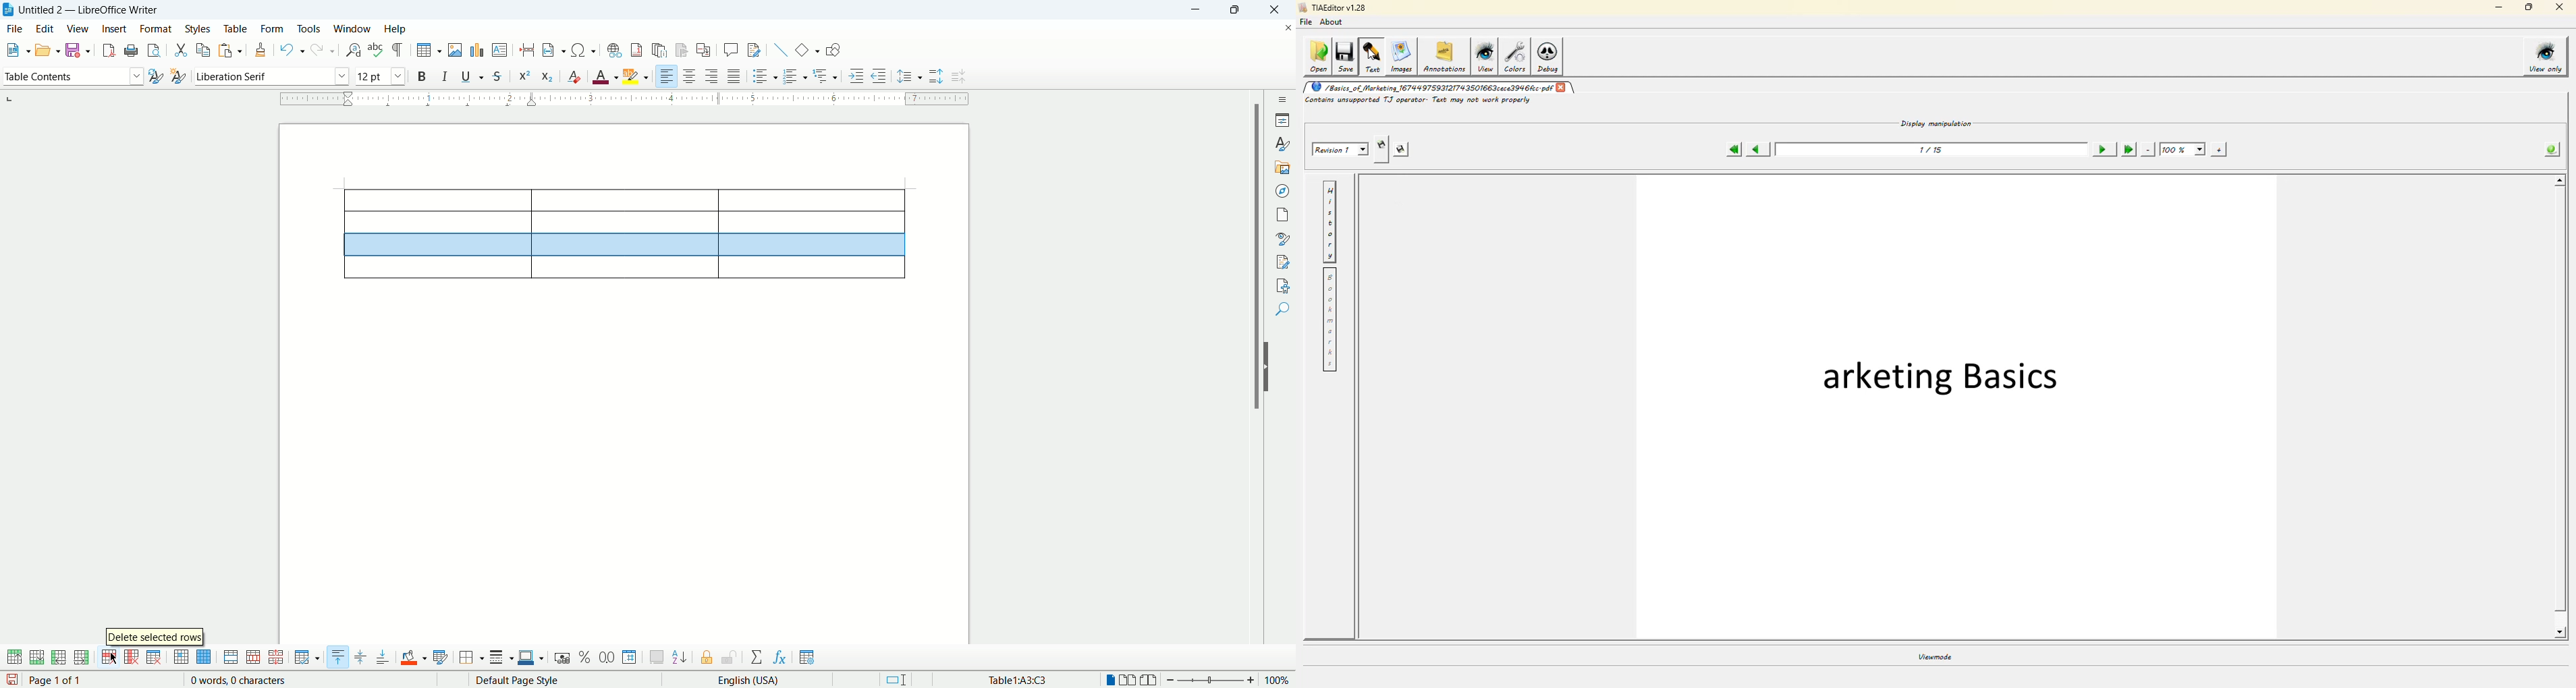 The image size is (2576, 700). What do you see at coordinates (443, 76) in the screenshot?
I see `italics` at bounding box center [443, 76].